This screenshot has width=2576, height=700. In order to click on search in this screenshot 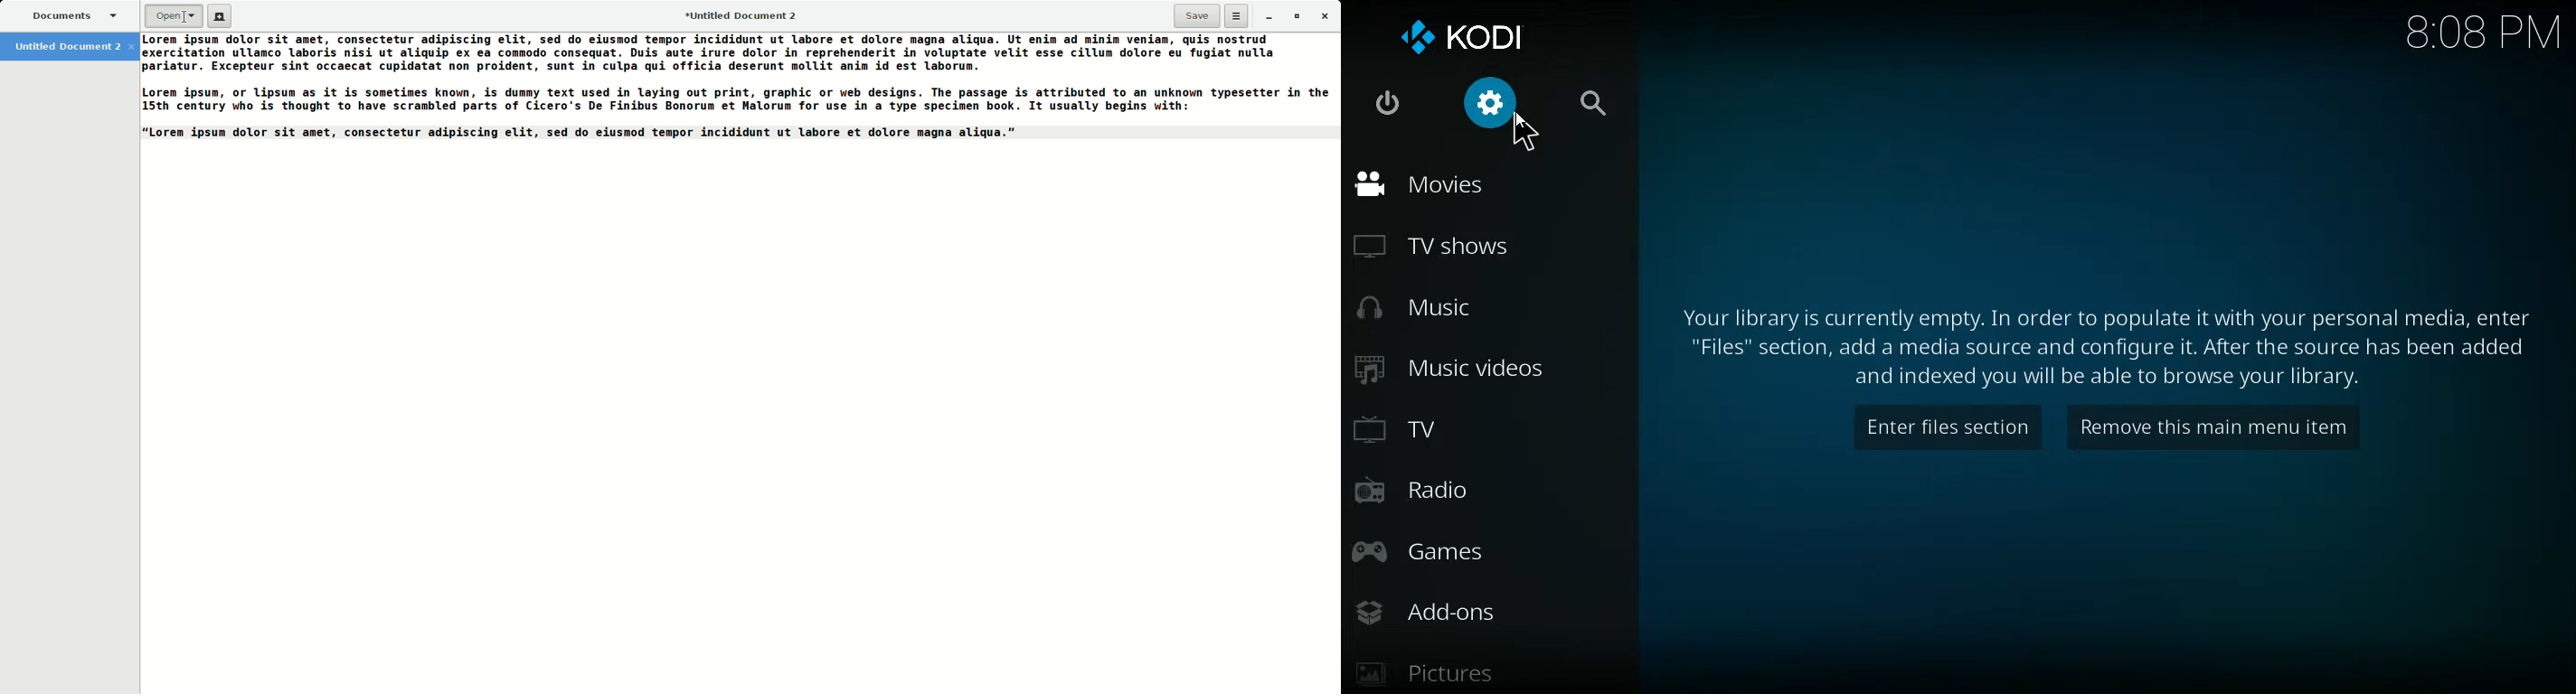, I will do `click(1596, 104)`.